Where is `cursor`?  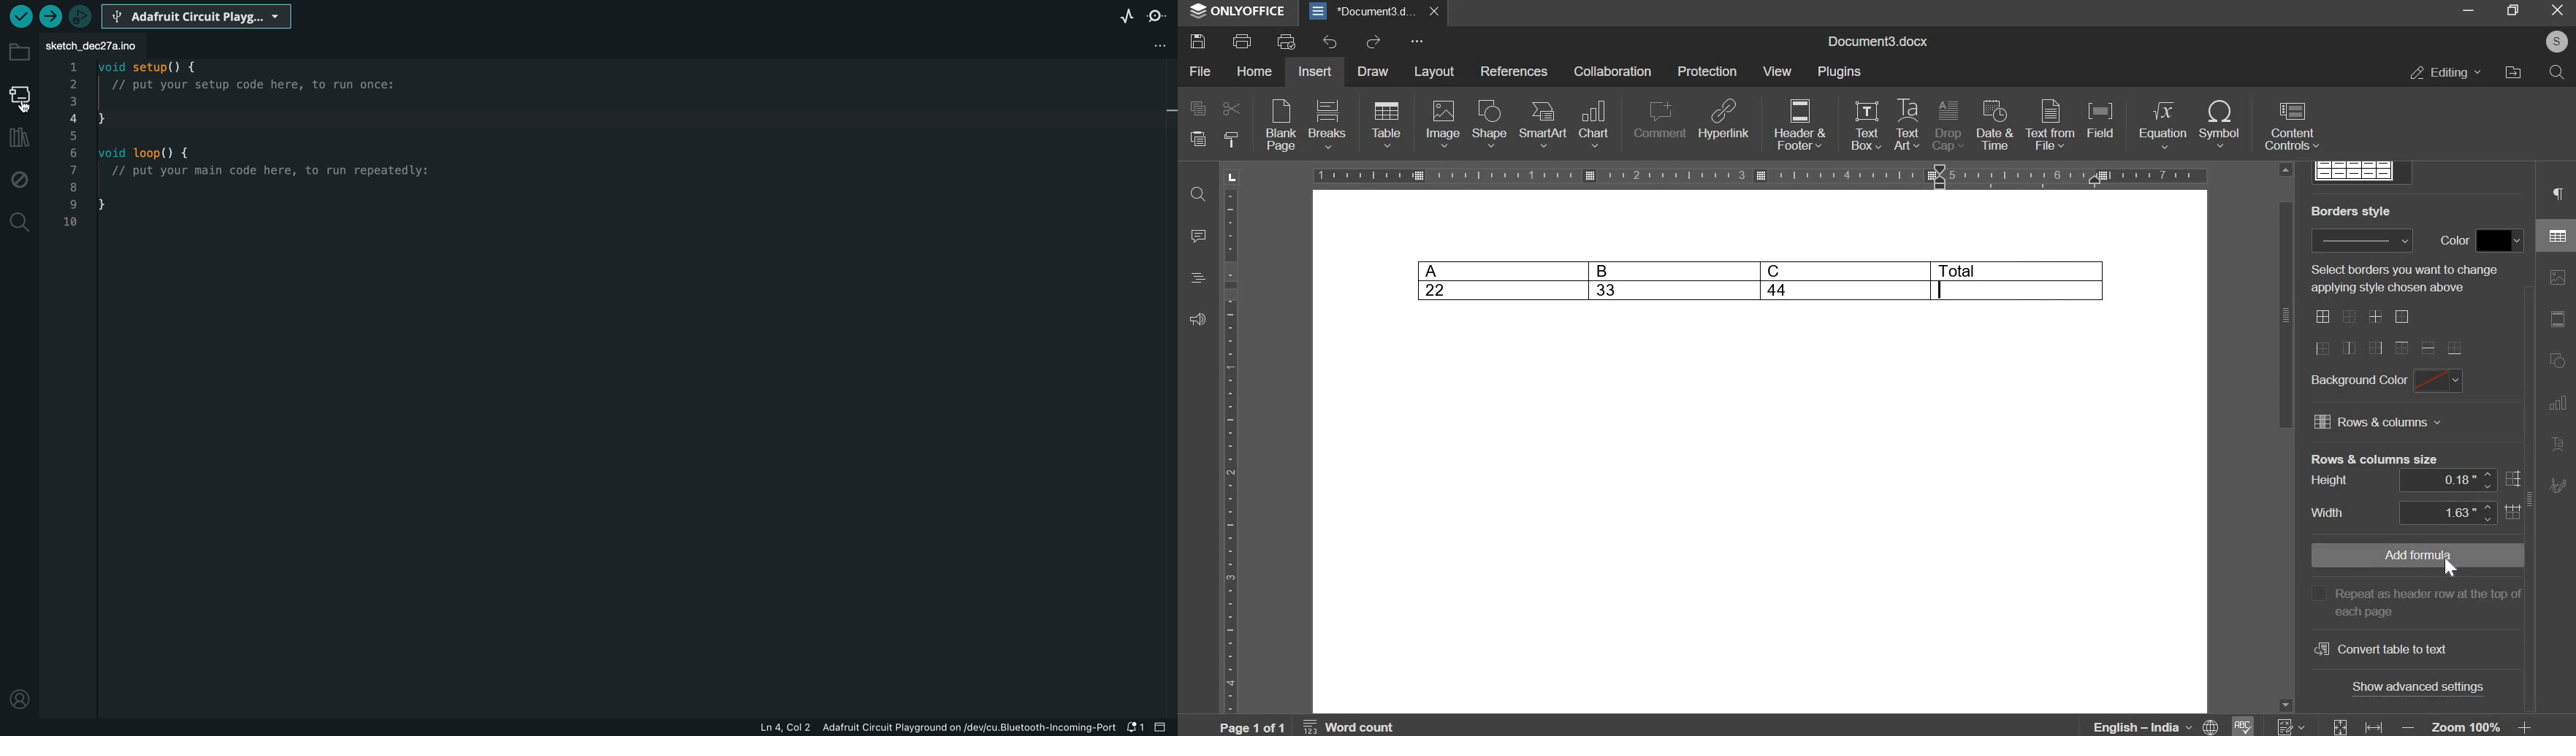
cursor is located at coordinates (25, 104).